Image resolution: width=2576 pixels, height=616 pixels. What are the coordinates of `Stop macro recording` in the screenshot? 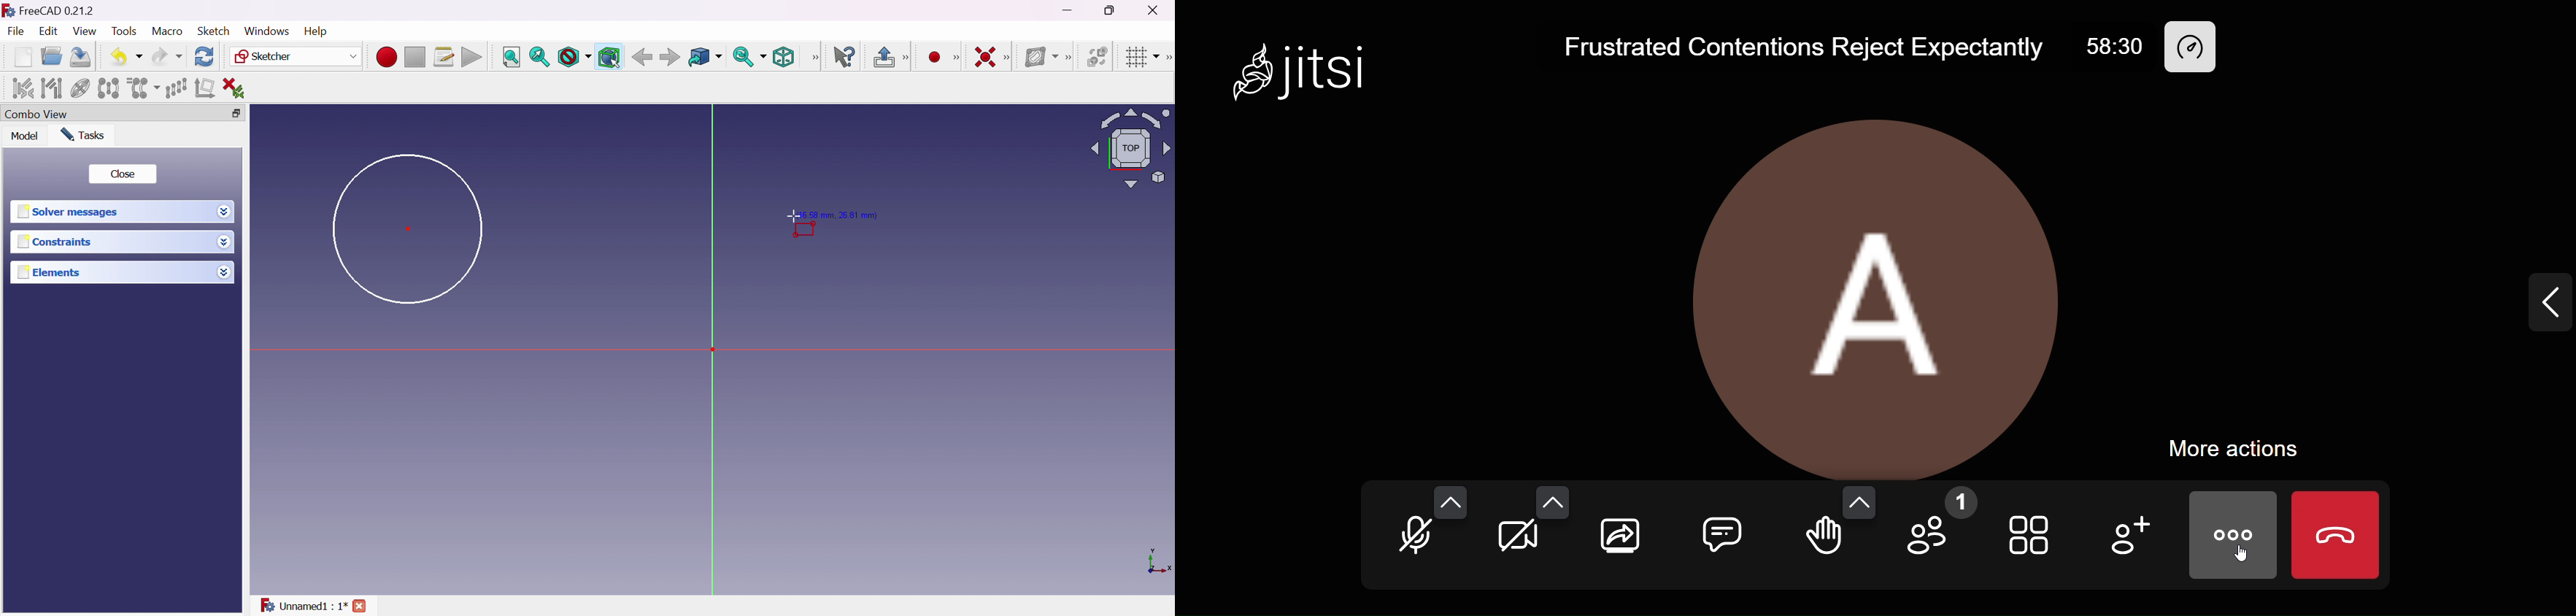 It's located at (414, 58).